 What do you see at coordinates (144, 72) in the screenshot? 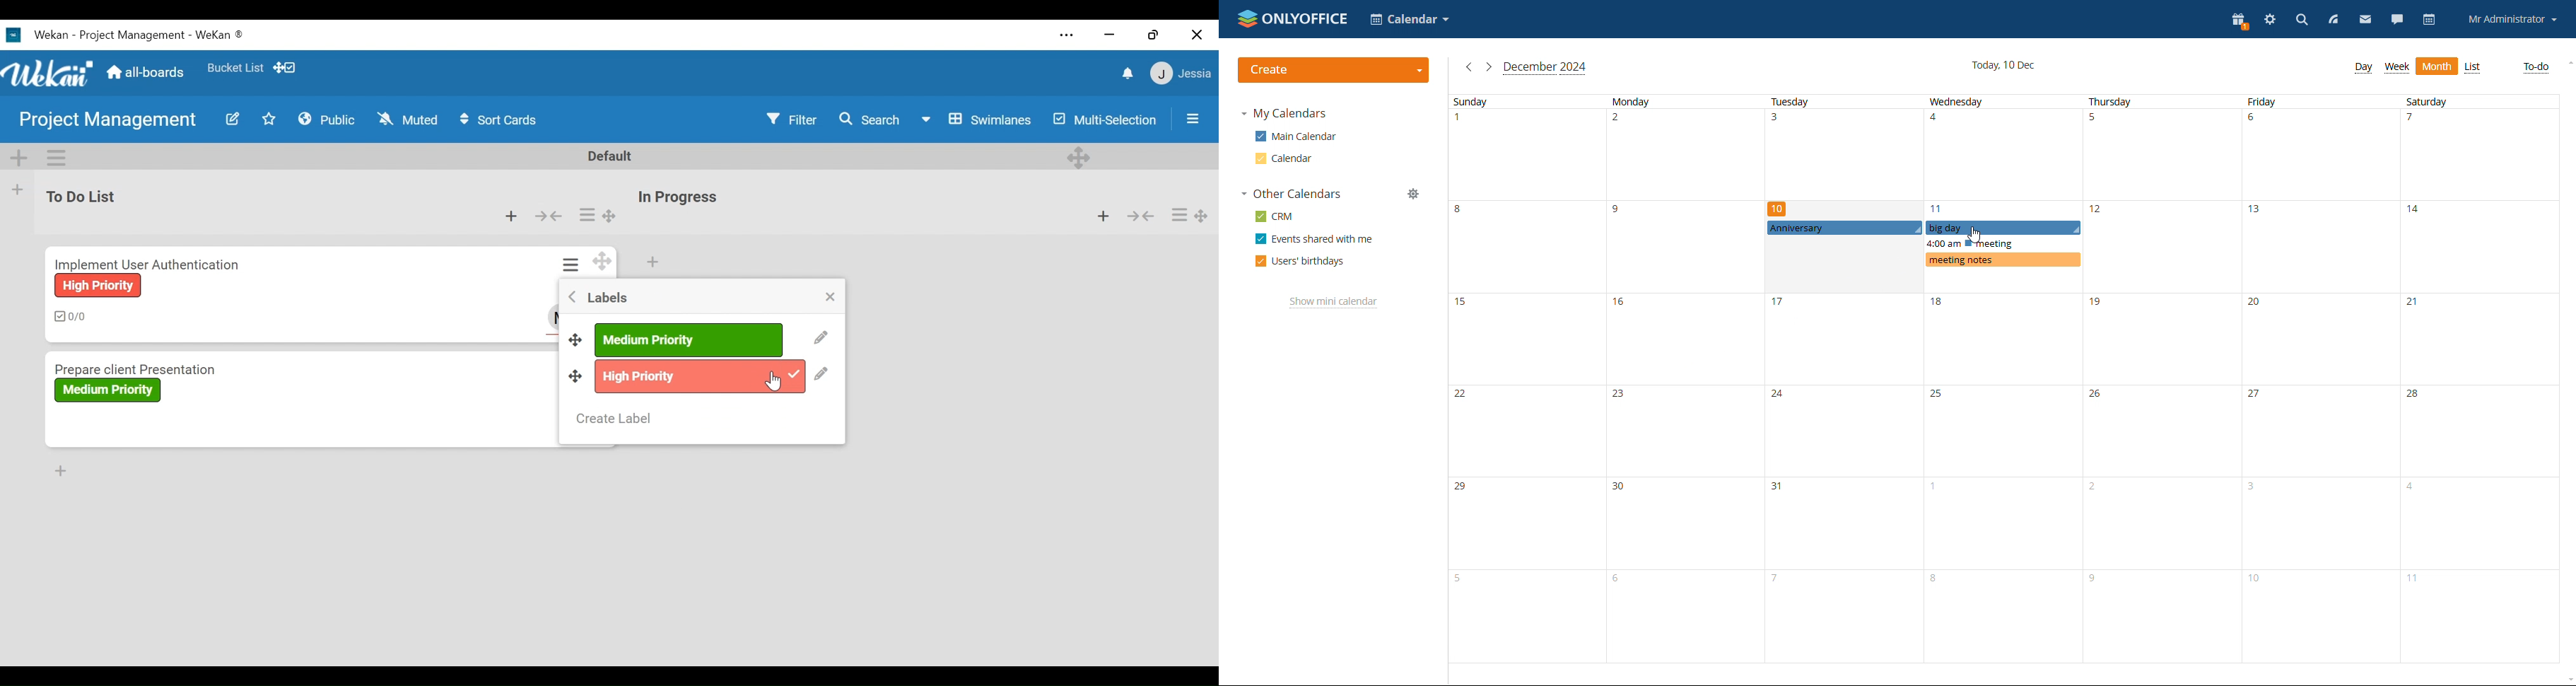
I see `Home (all-boards)` at bounding box center [144, 72].